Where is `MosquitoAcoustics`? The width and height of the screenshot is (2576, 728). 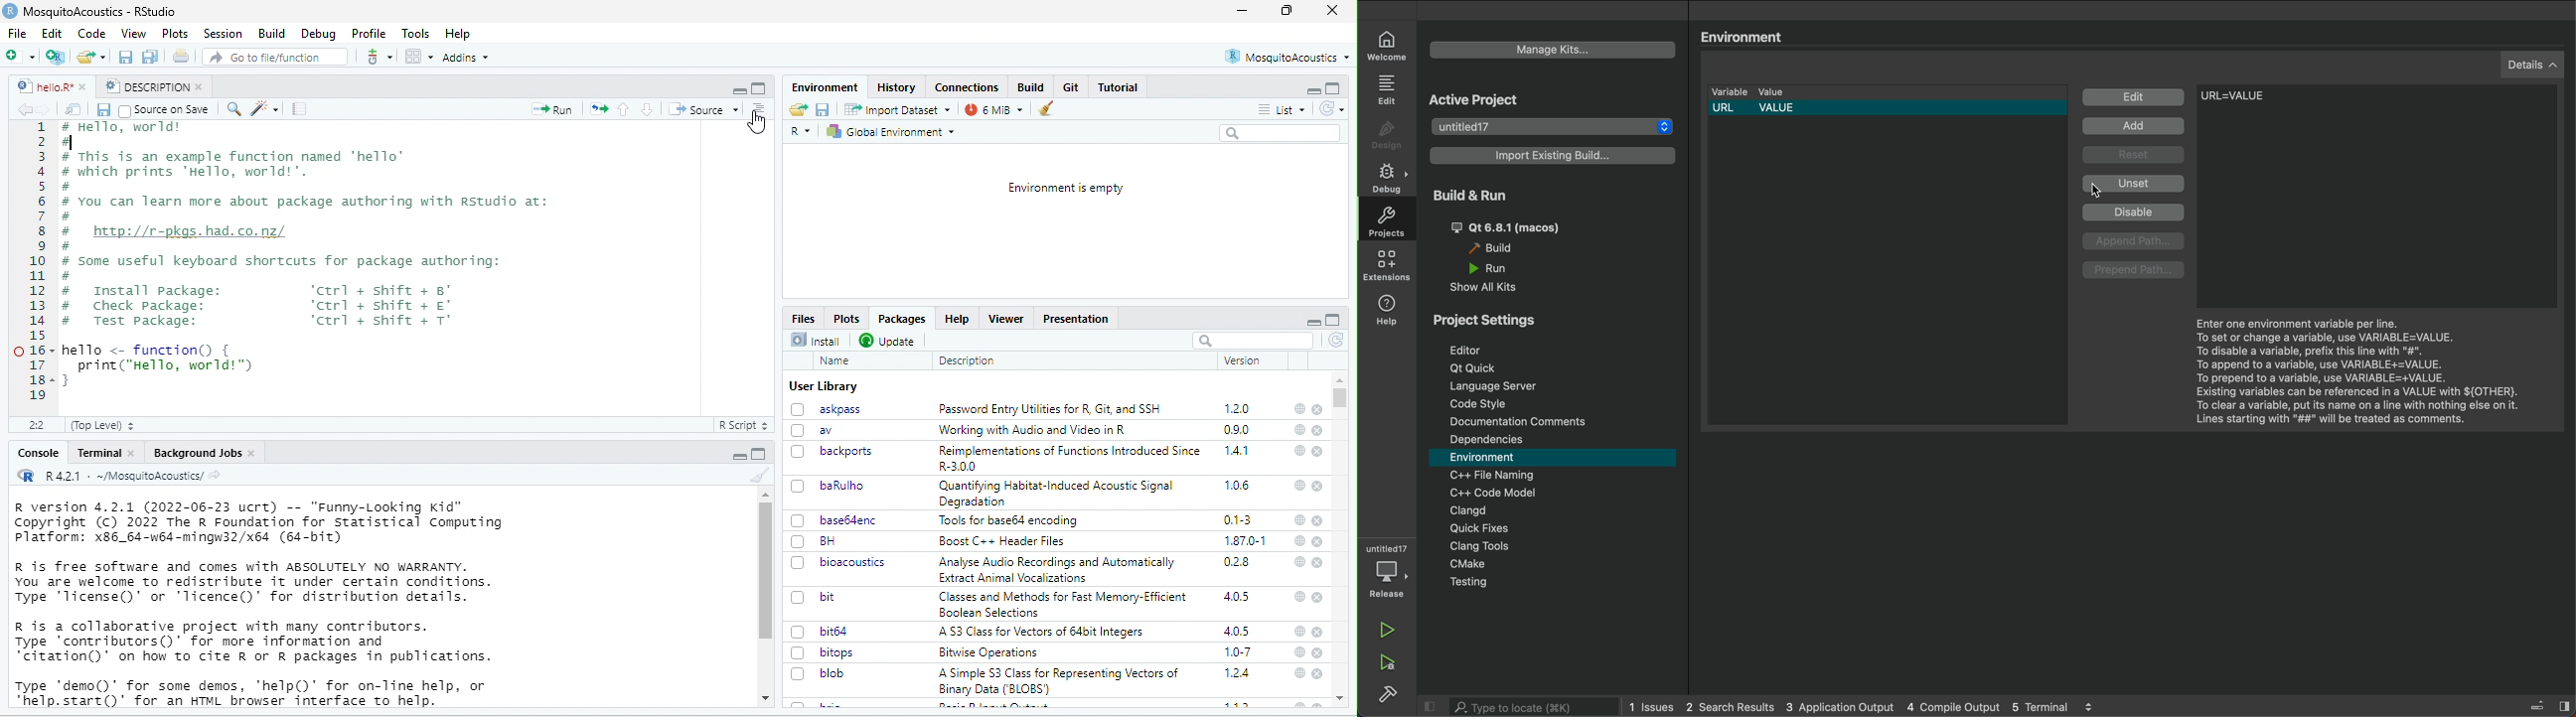
MosquitoAcoustics is located at coordinates (1288, 57).